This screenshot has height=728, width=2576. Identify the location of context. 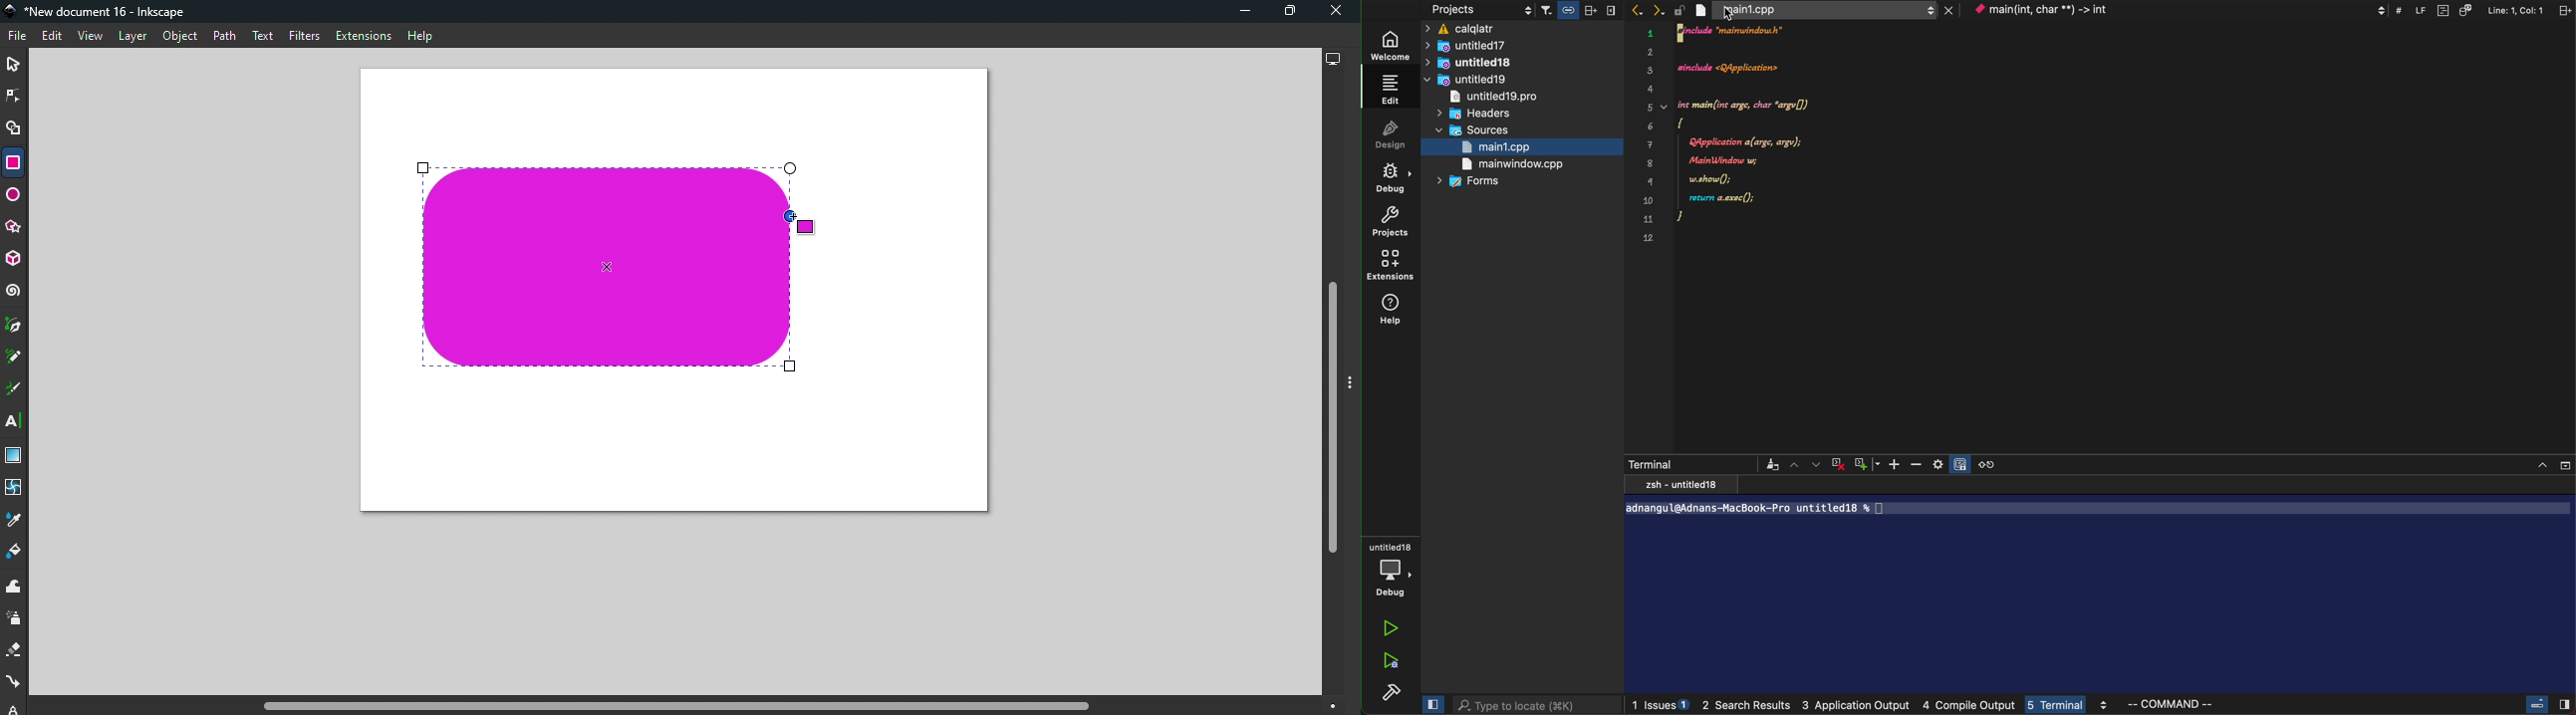
(2173, 10).